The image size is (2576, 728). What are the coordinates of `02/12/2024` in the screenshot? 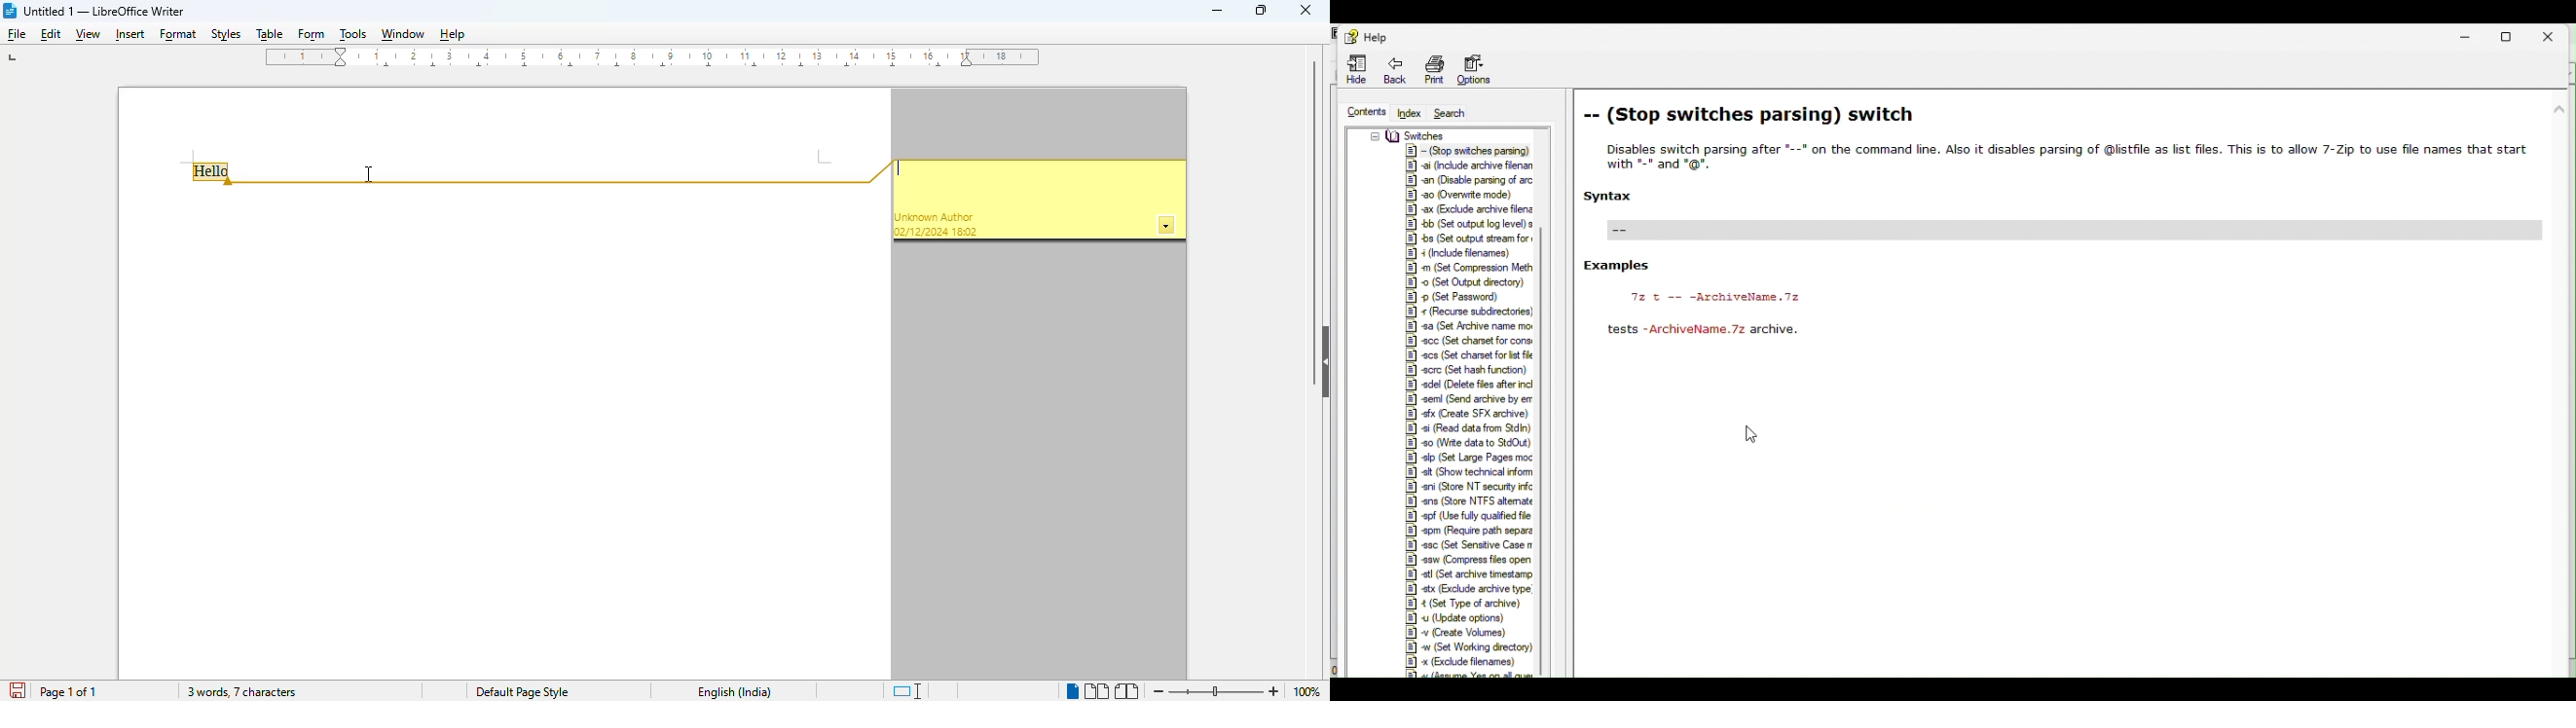 It's located at (921, 232).